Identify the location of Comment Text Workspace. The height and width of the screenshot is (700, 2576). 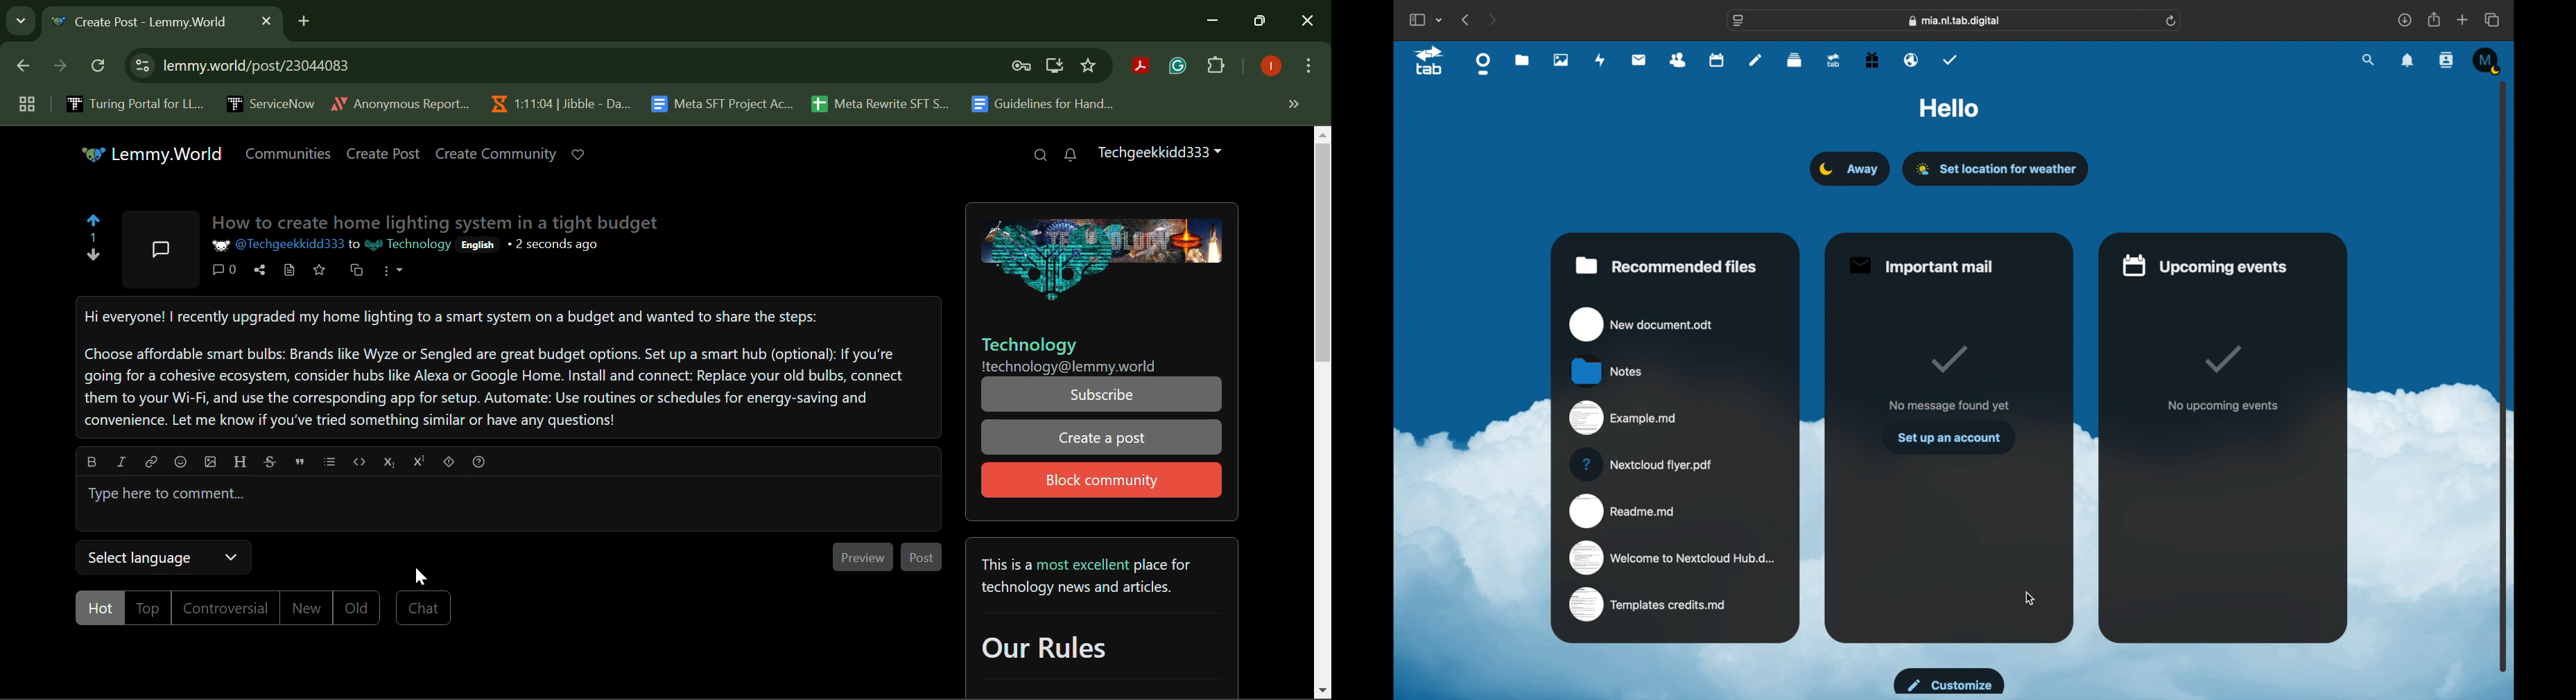
(509, 505).